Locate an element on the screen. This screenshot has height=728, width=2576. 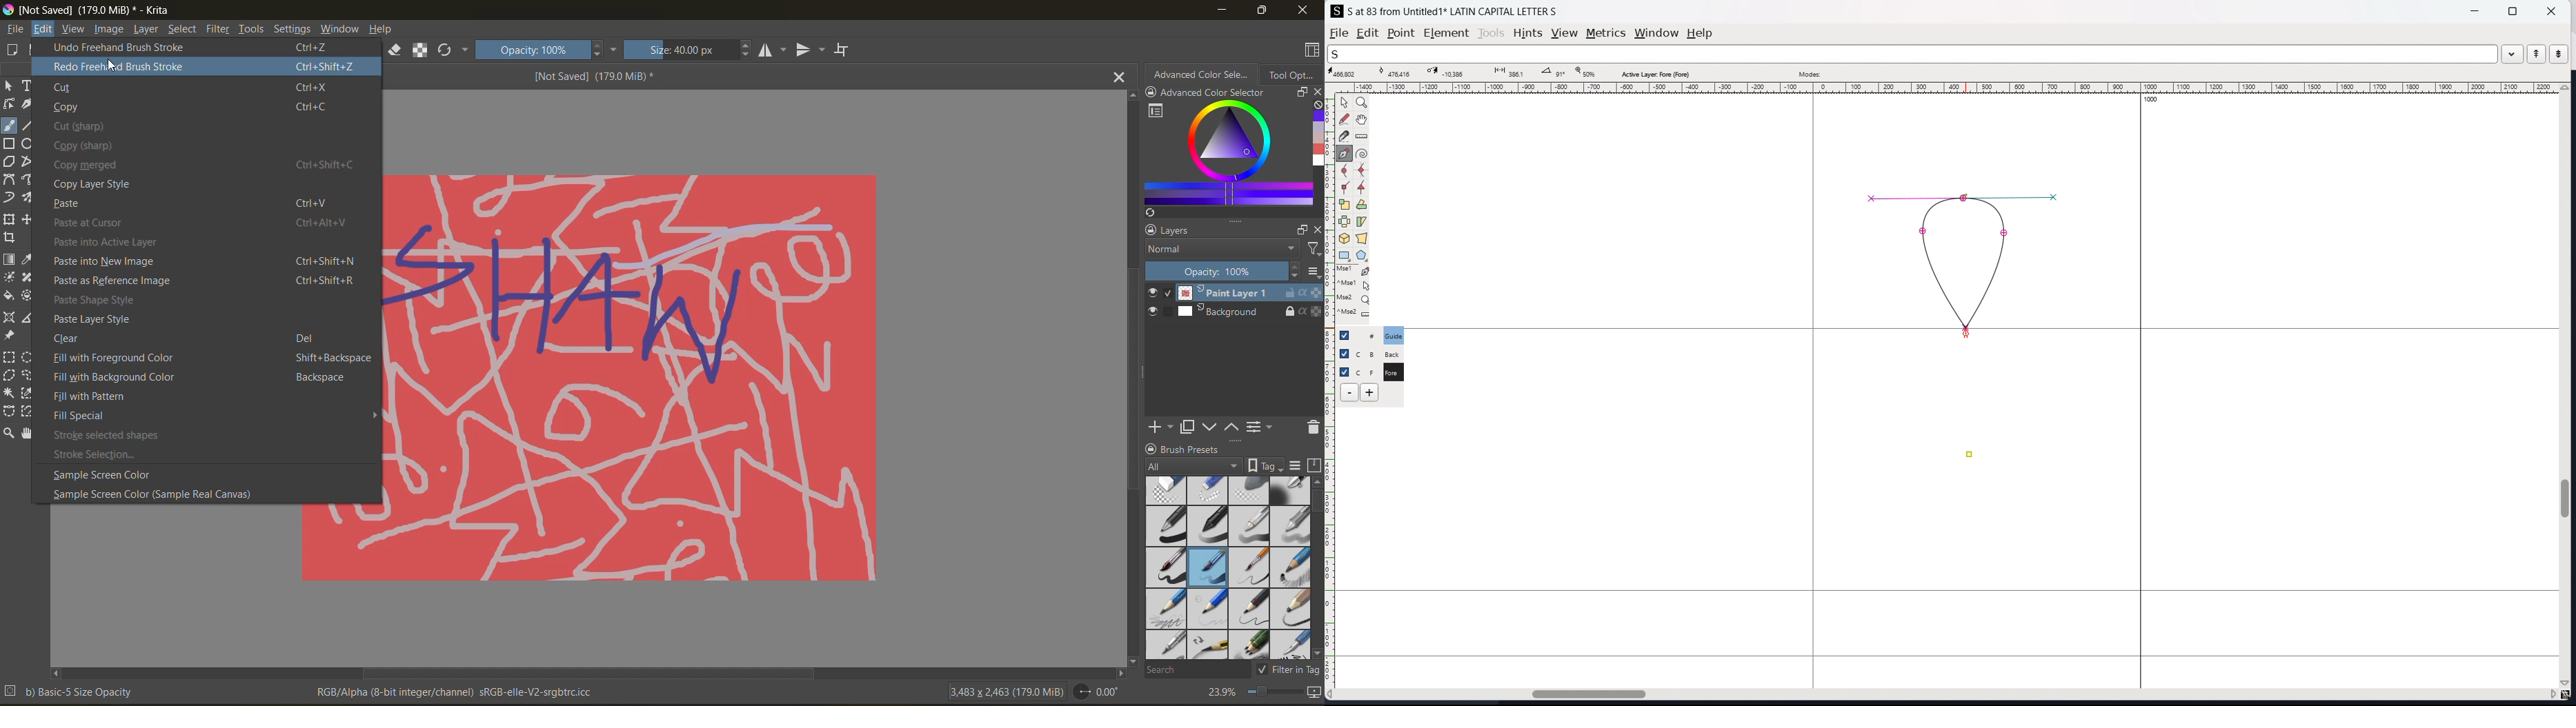
crop tool is located at coordinates (10, 238).